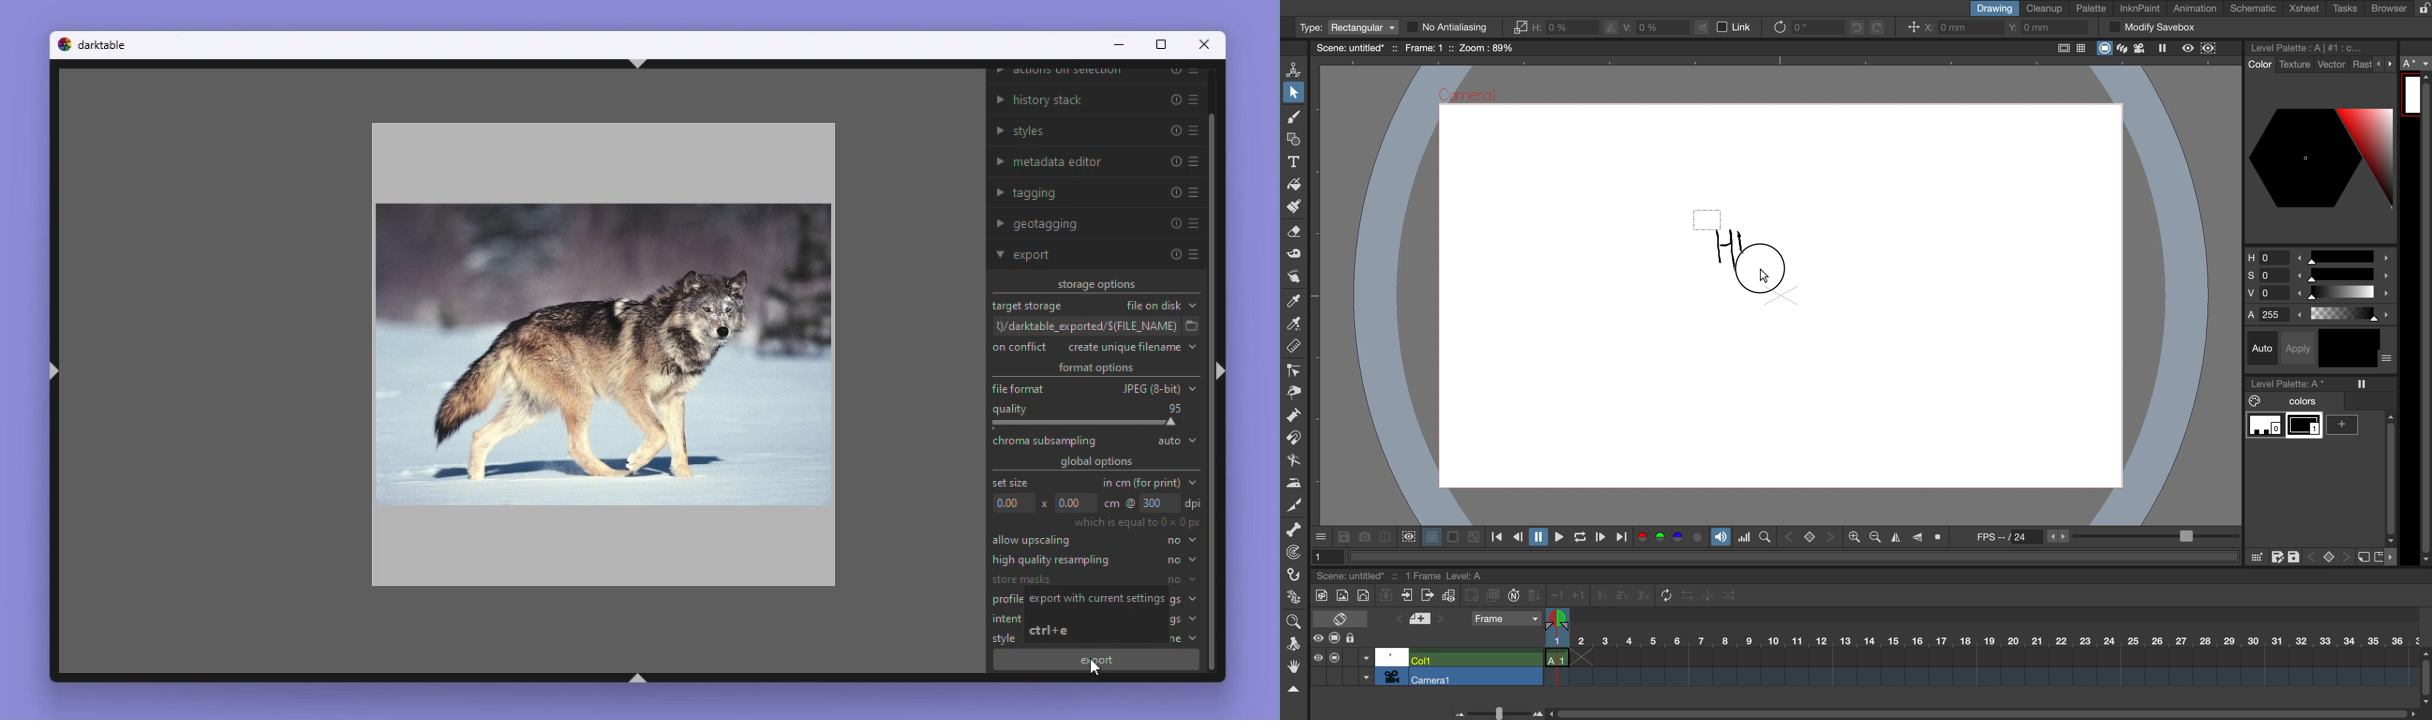 This screenshot has width=2436, height=728. Describe the element at coordinates (2394, 557) in the screenshot. I see `more options` at that location.